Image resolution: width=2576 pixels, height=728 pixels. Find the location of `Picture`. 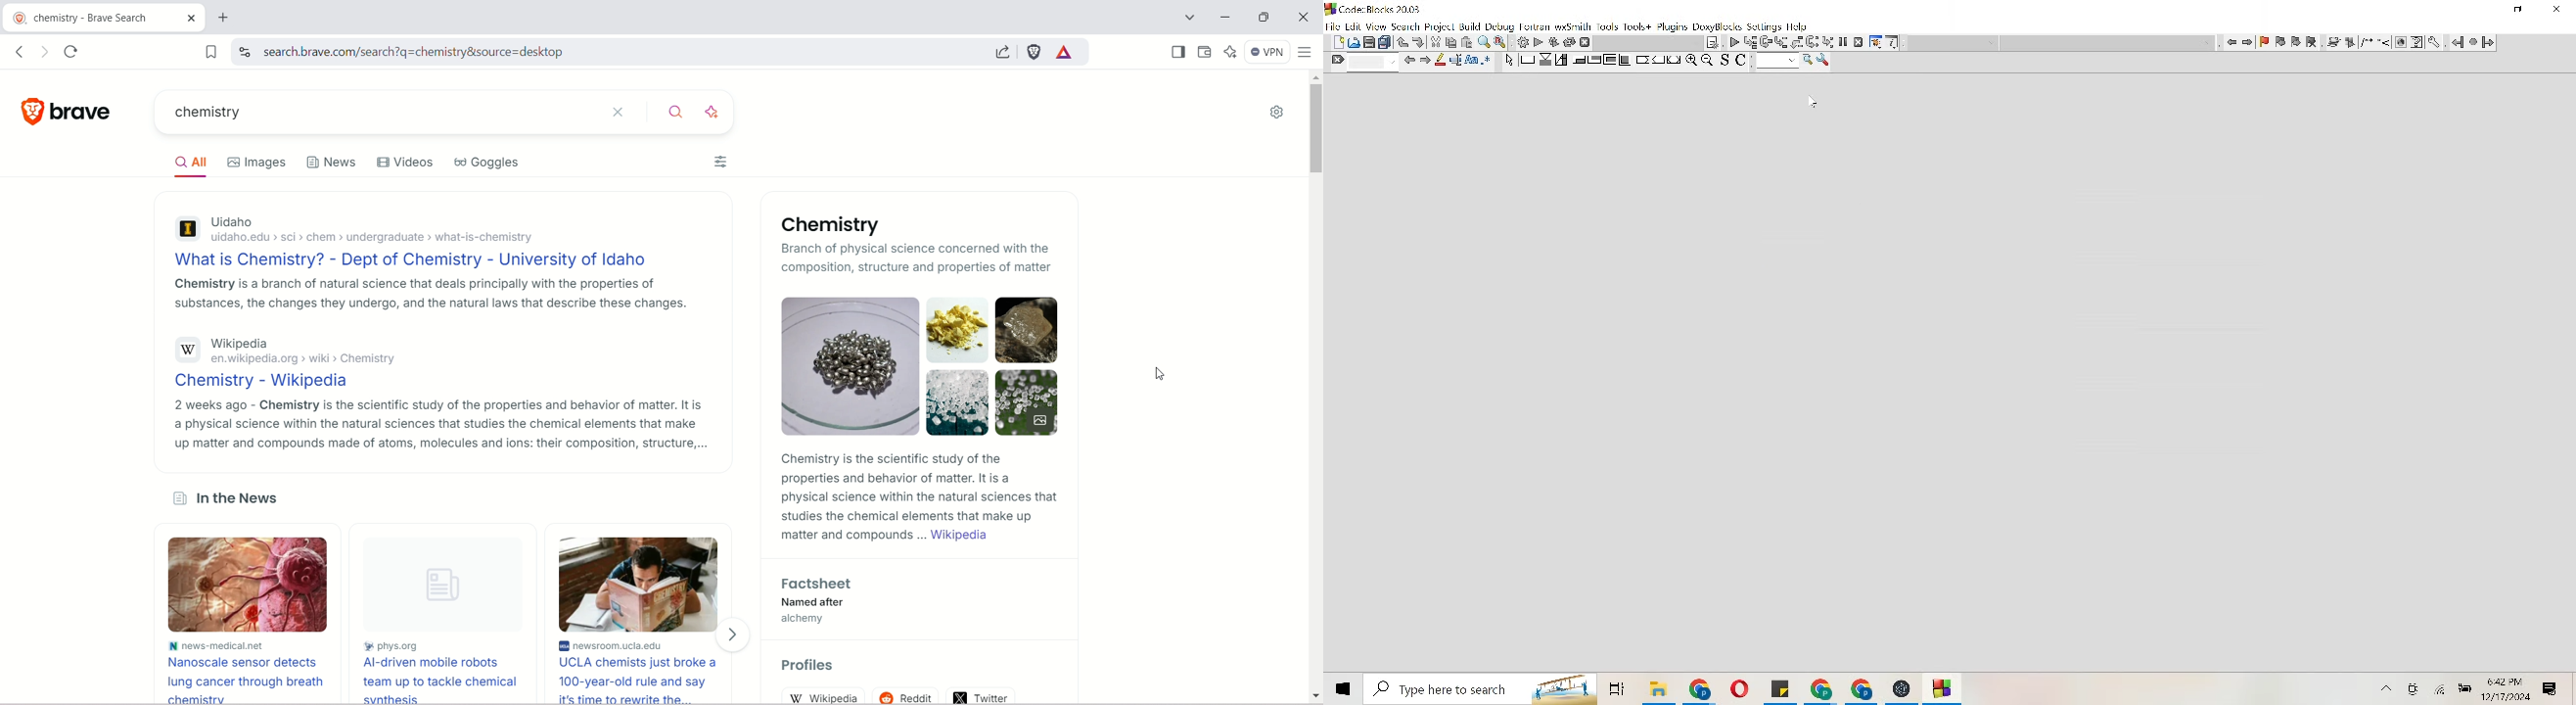

Picture is located at coordinates (1354, 41).